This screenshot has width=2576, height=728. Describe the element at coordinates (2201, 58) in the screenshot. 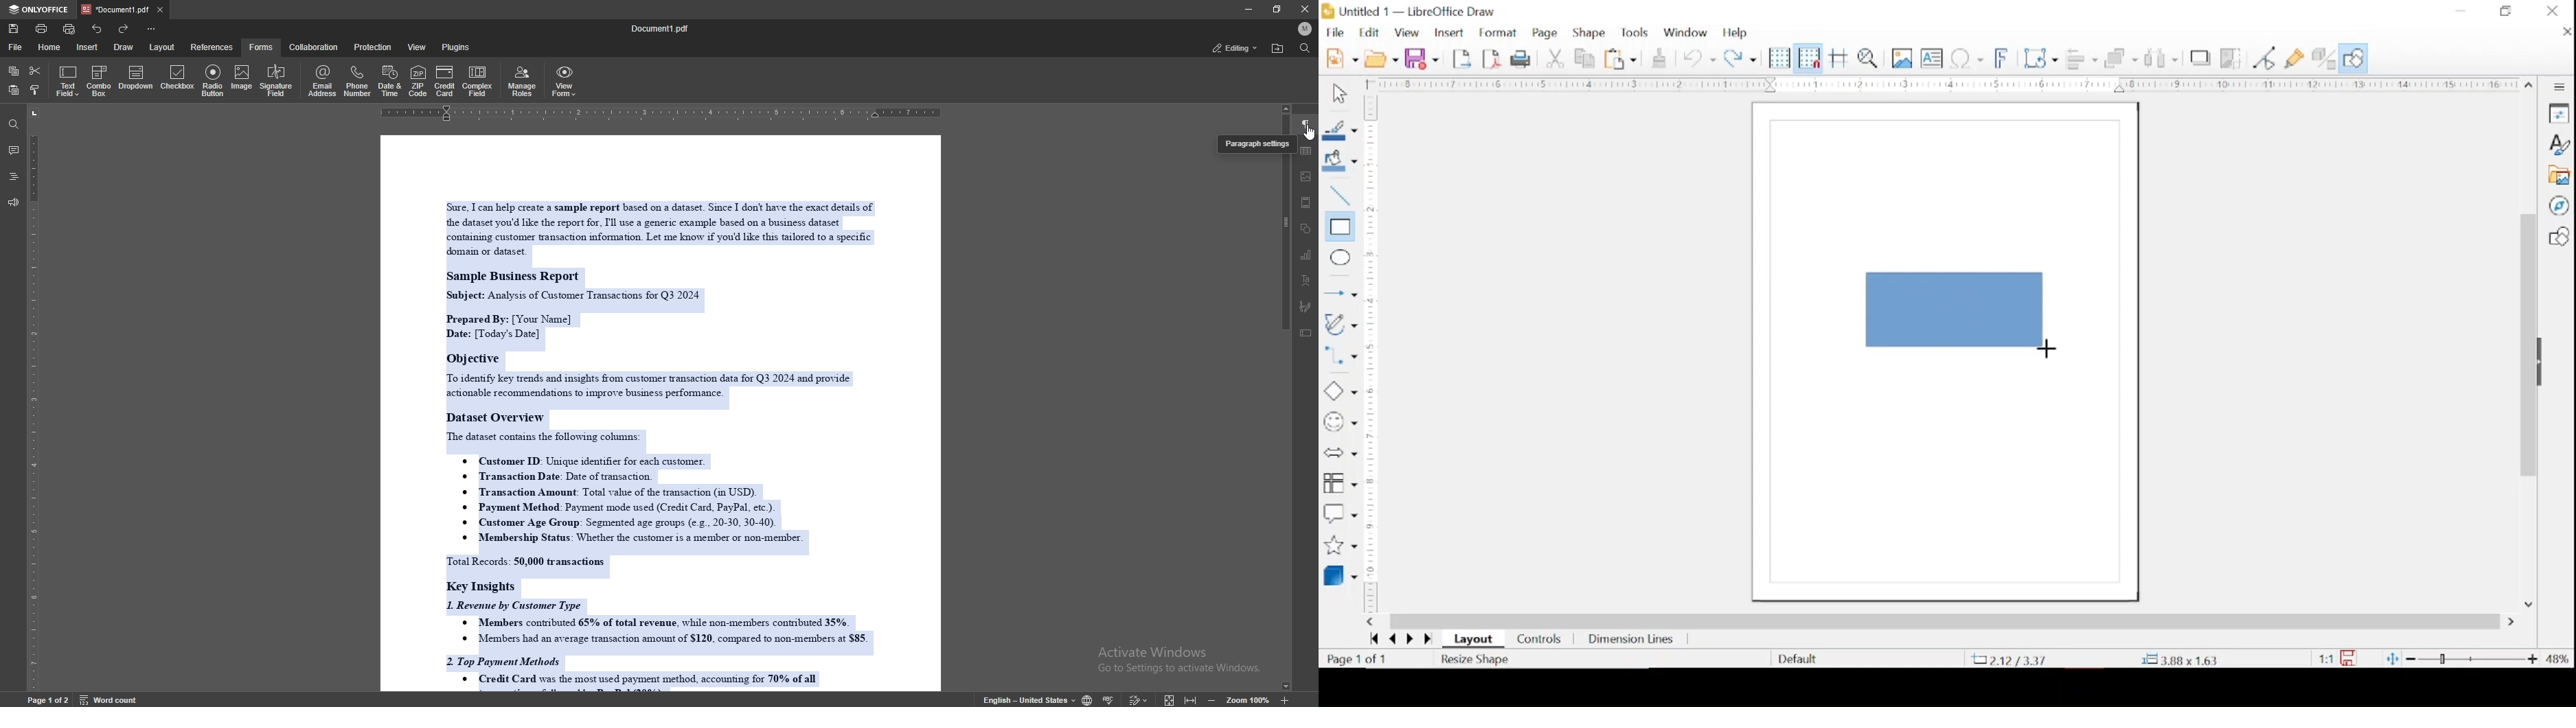

I see `shadow` at that location.